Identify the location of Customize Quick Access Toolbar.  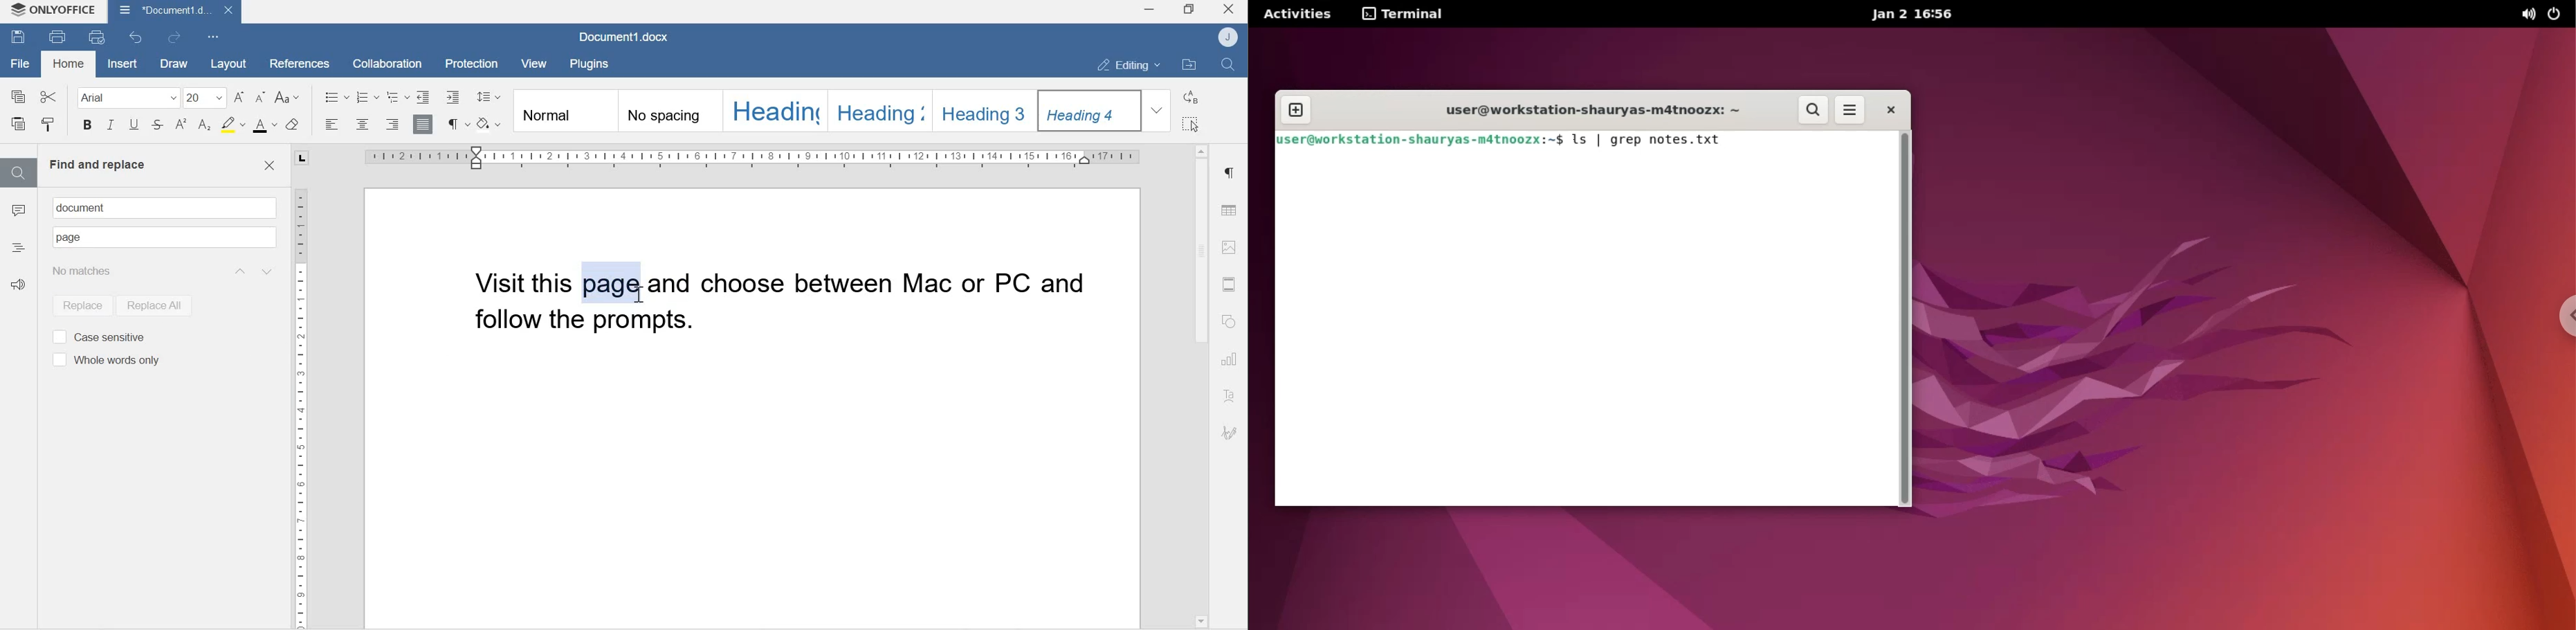
(214, 36).